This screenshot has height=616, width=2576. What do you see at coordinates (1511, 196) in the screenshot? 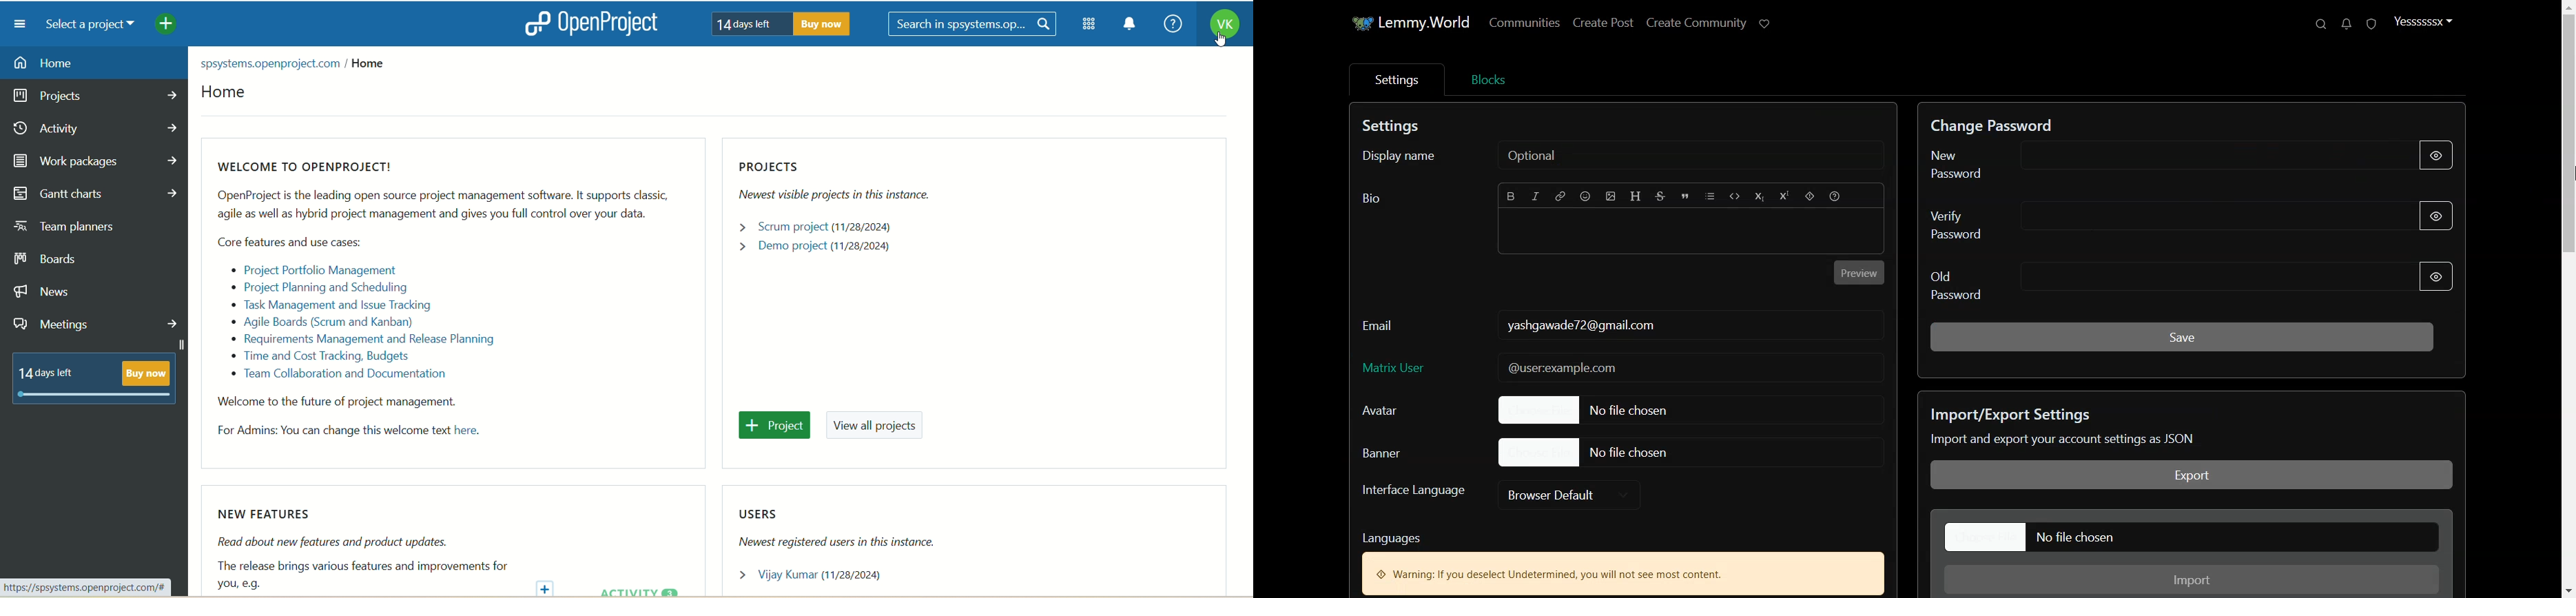
I see `Bold` at bounding box center [1511, 196].